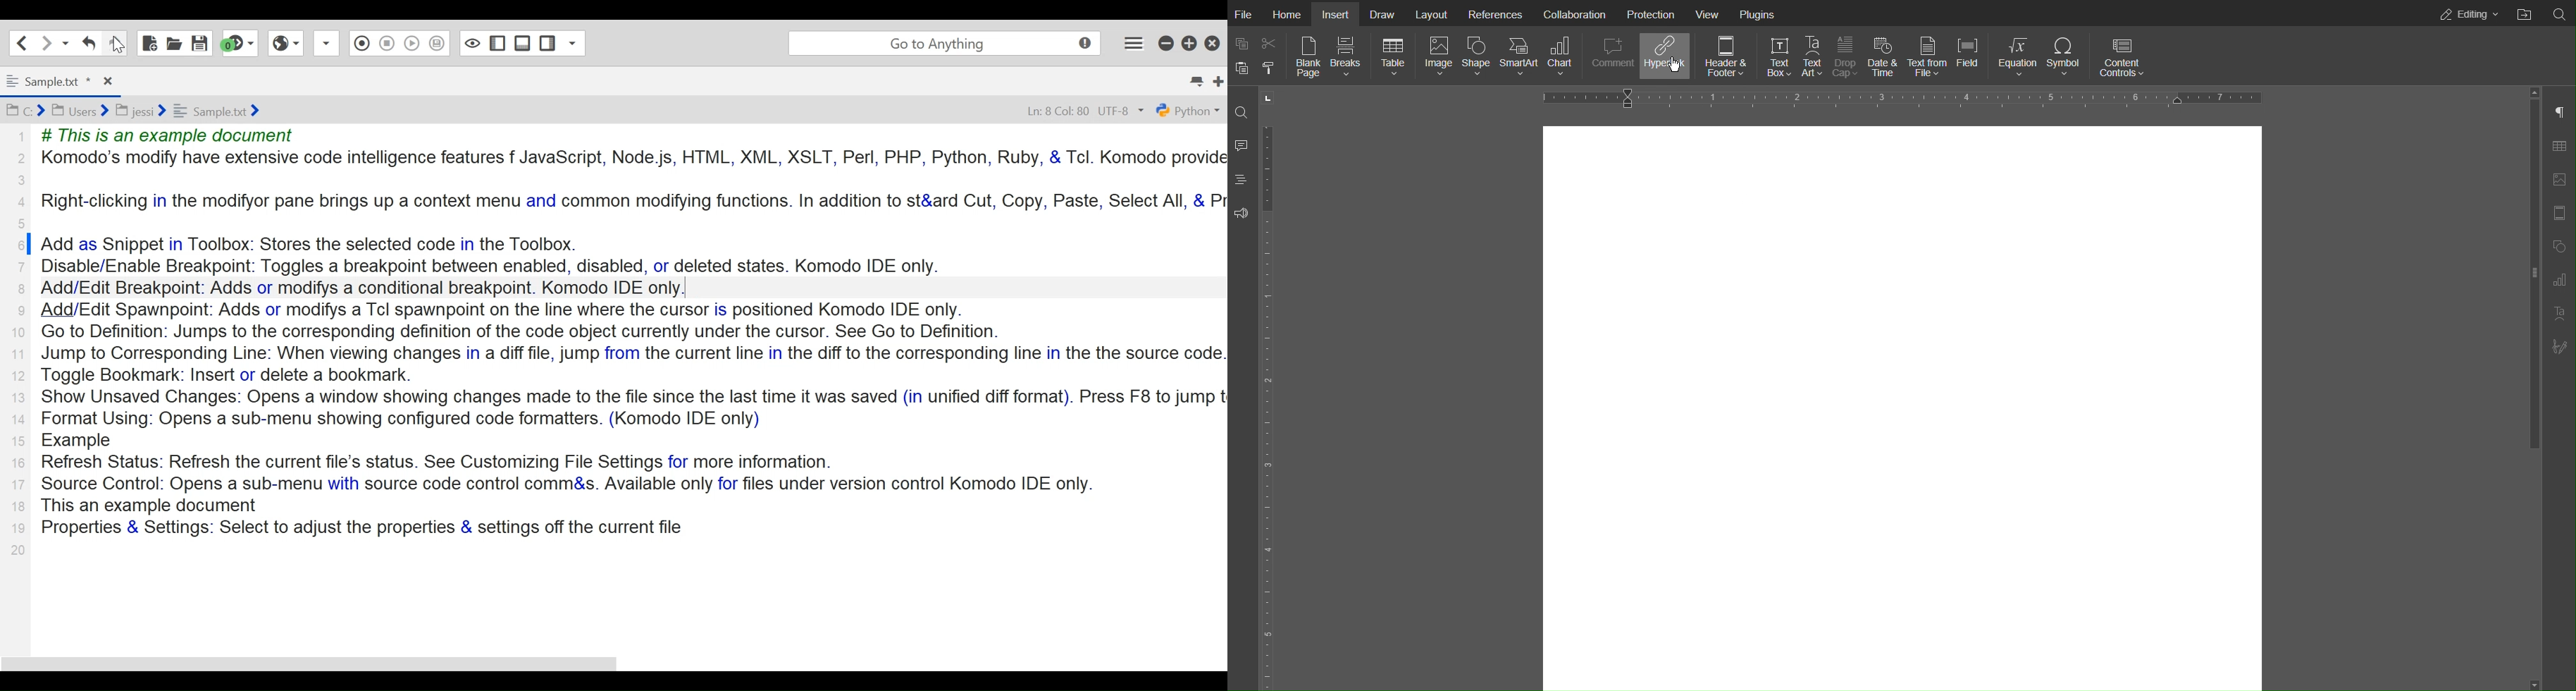 Image resolution: width=2576 pixels, height=700 pixels. What do you see at coordinates (1665, 56) in the screenshot?
I see `Hyperlink` at bounding box center [1665, 56].